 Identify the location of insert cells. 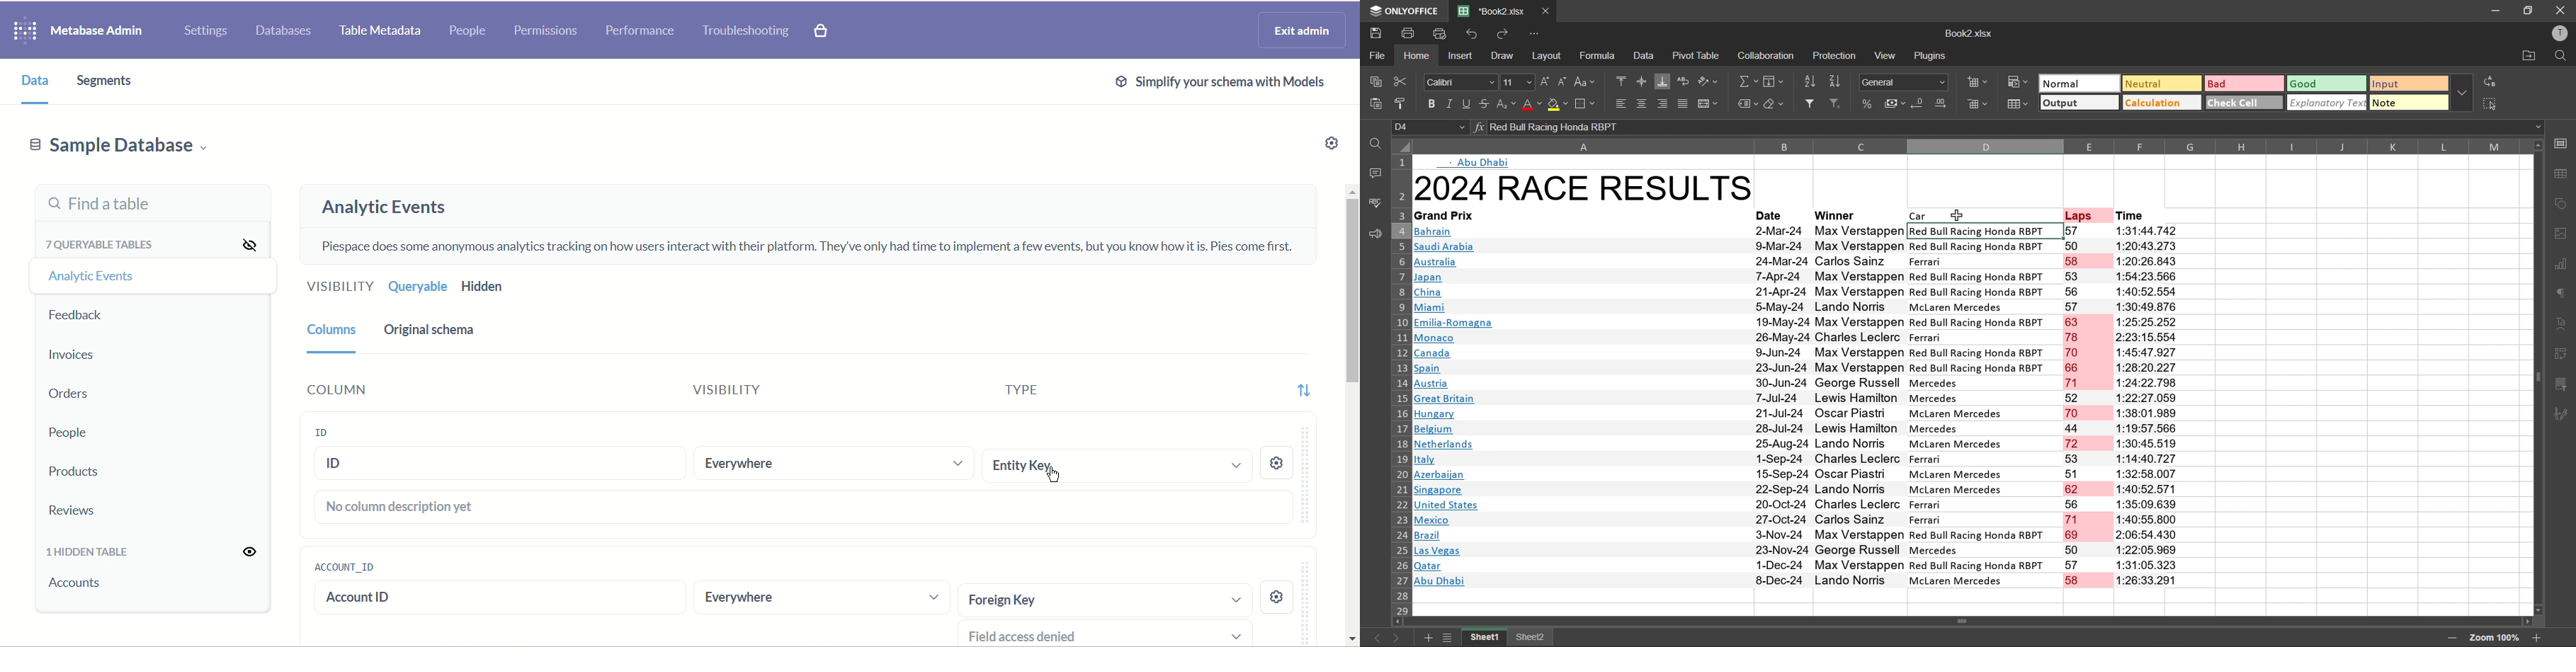
(1976, 83).